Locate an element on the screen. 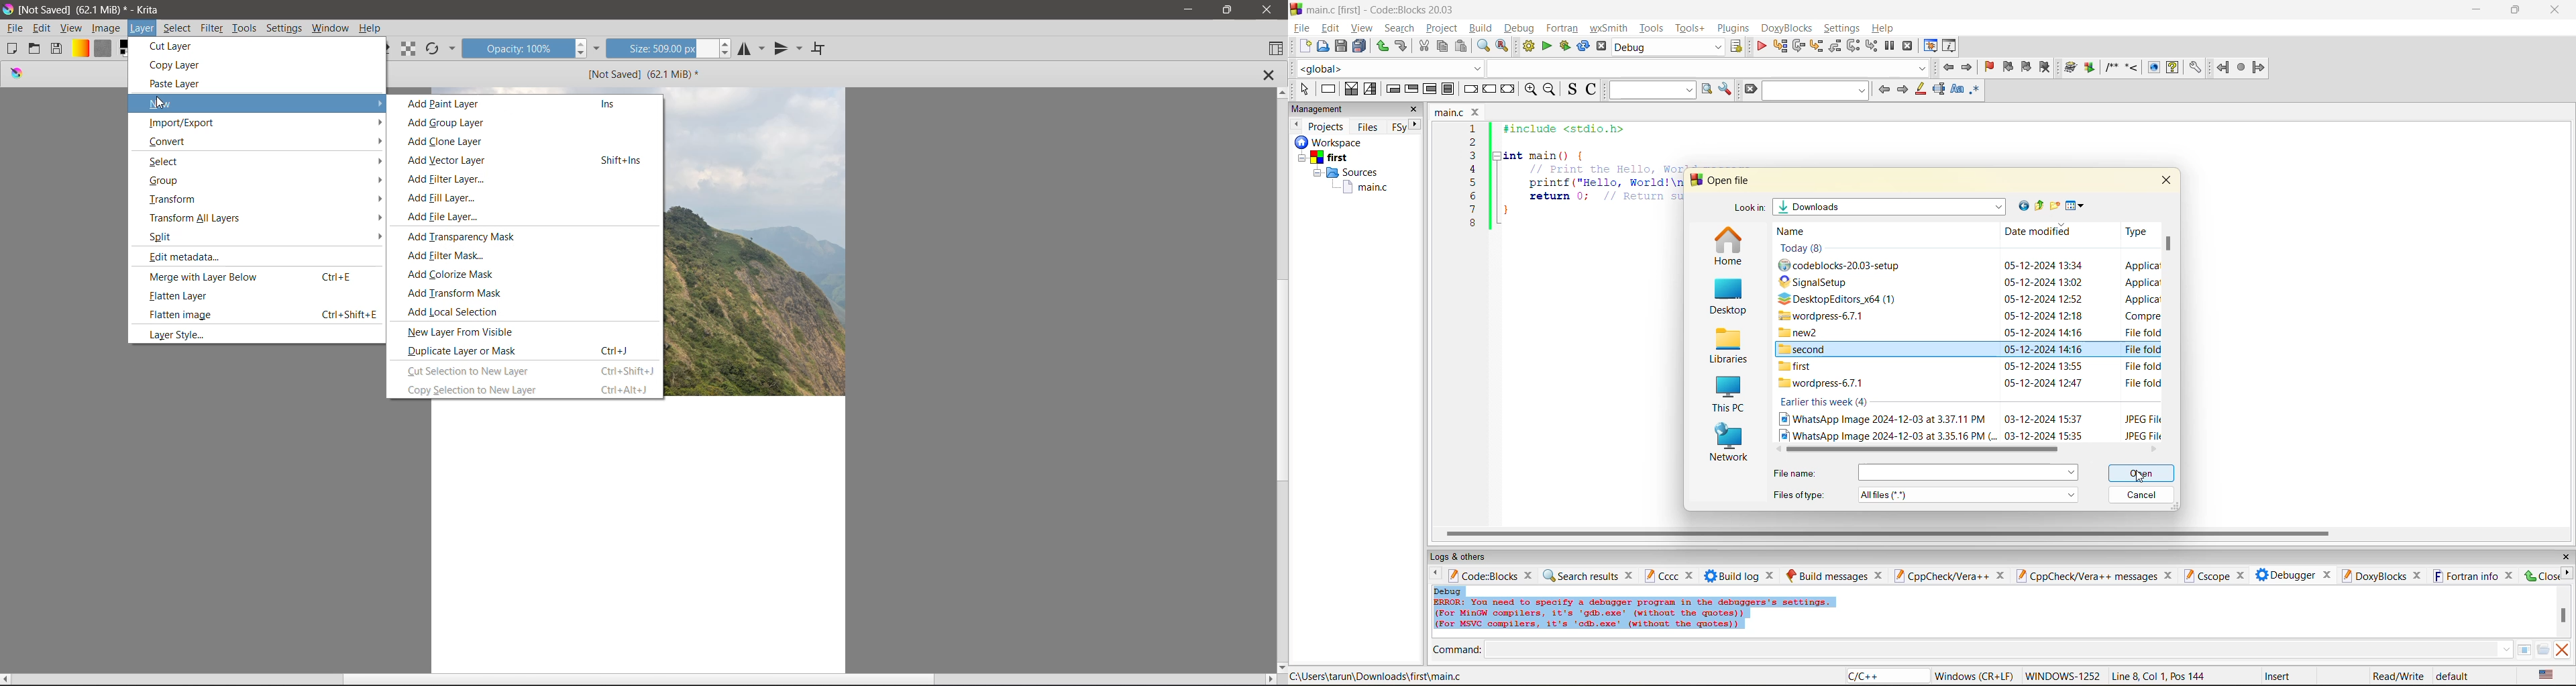  Filter is located at coordinates (213, 28).